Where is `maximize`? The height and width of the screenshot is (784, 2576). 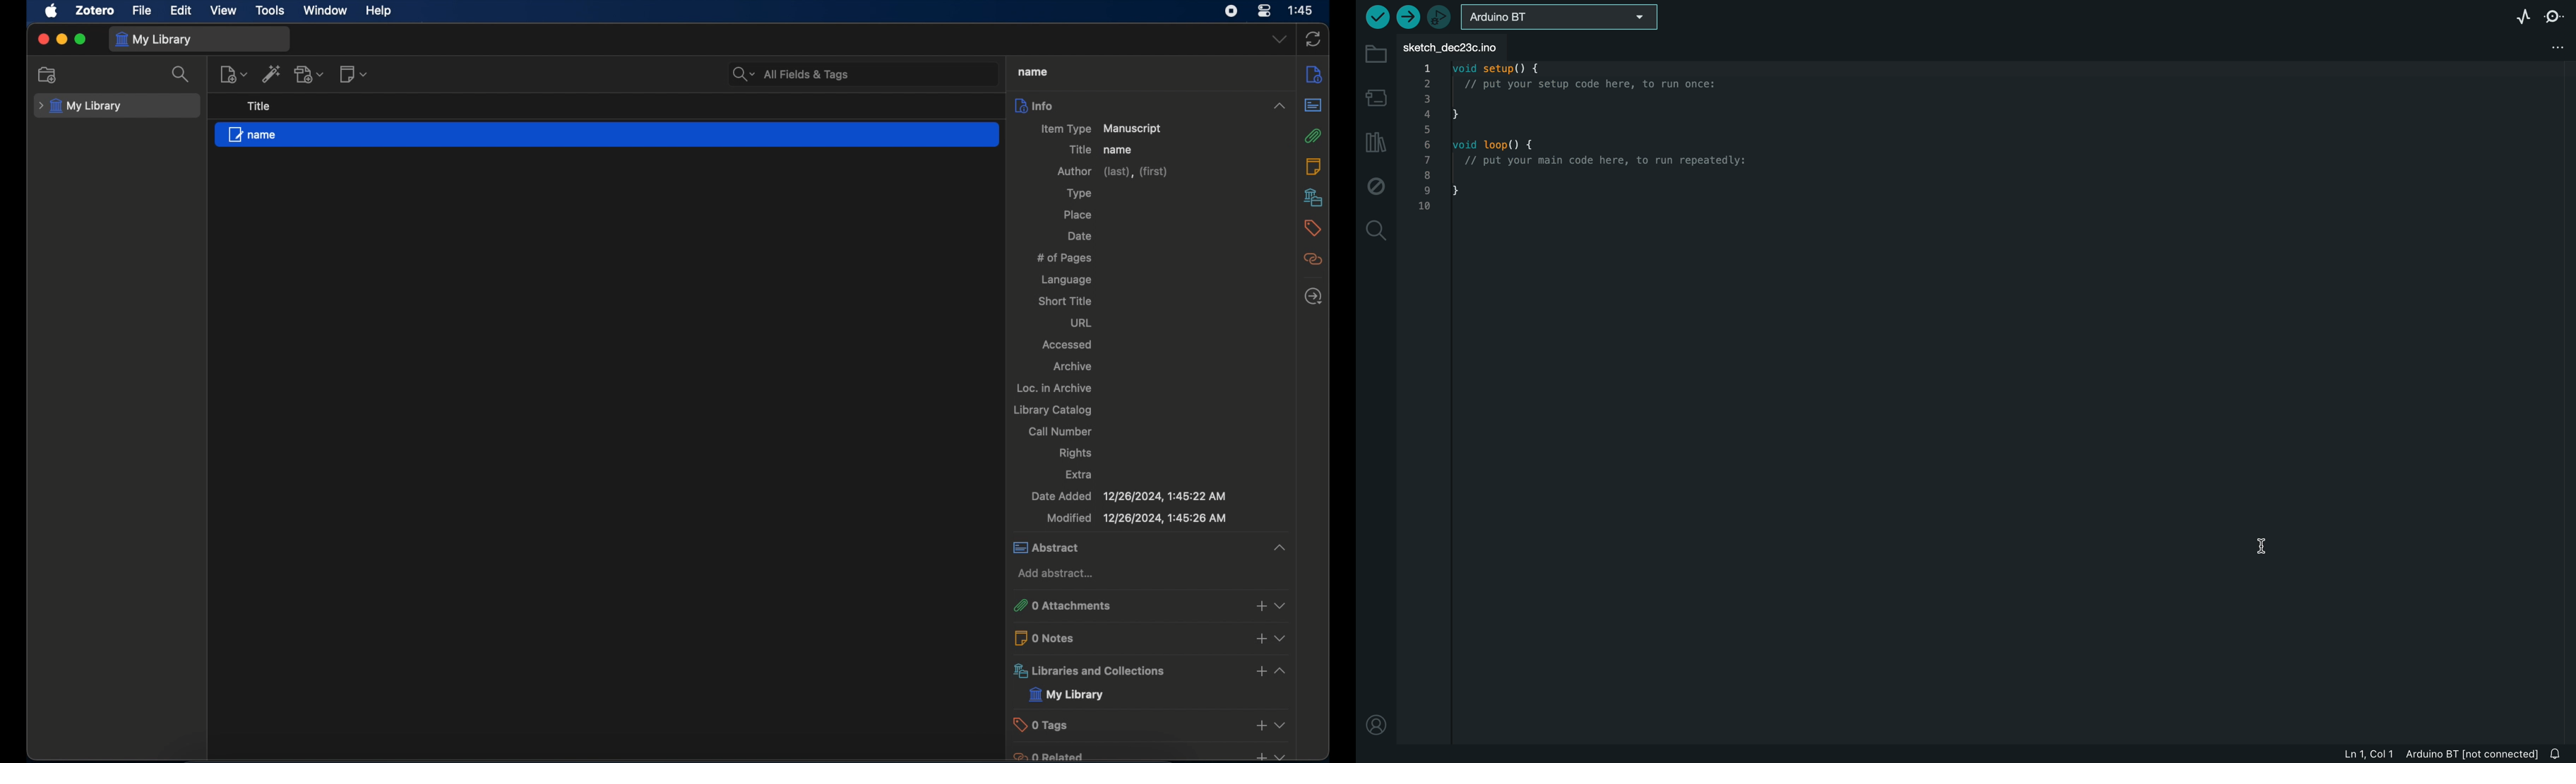 maximize is located at coordinates (80, 40).